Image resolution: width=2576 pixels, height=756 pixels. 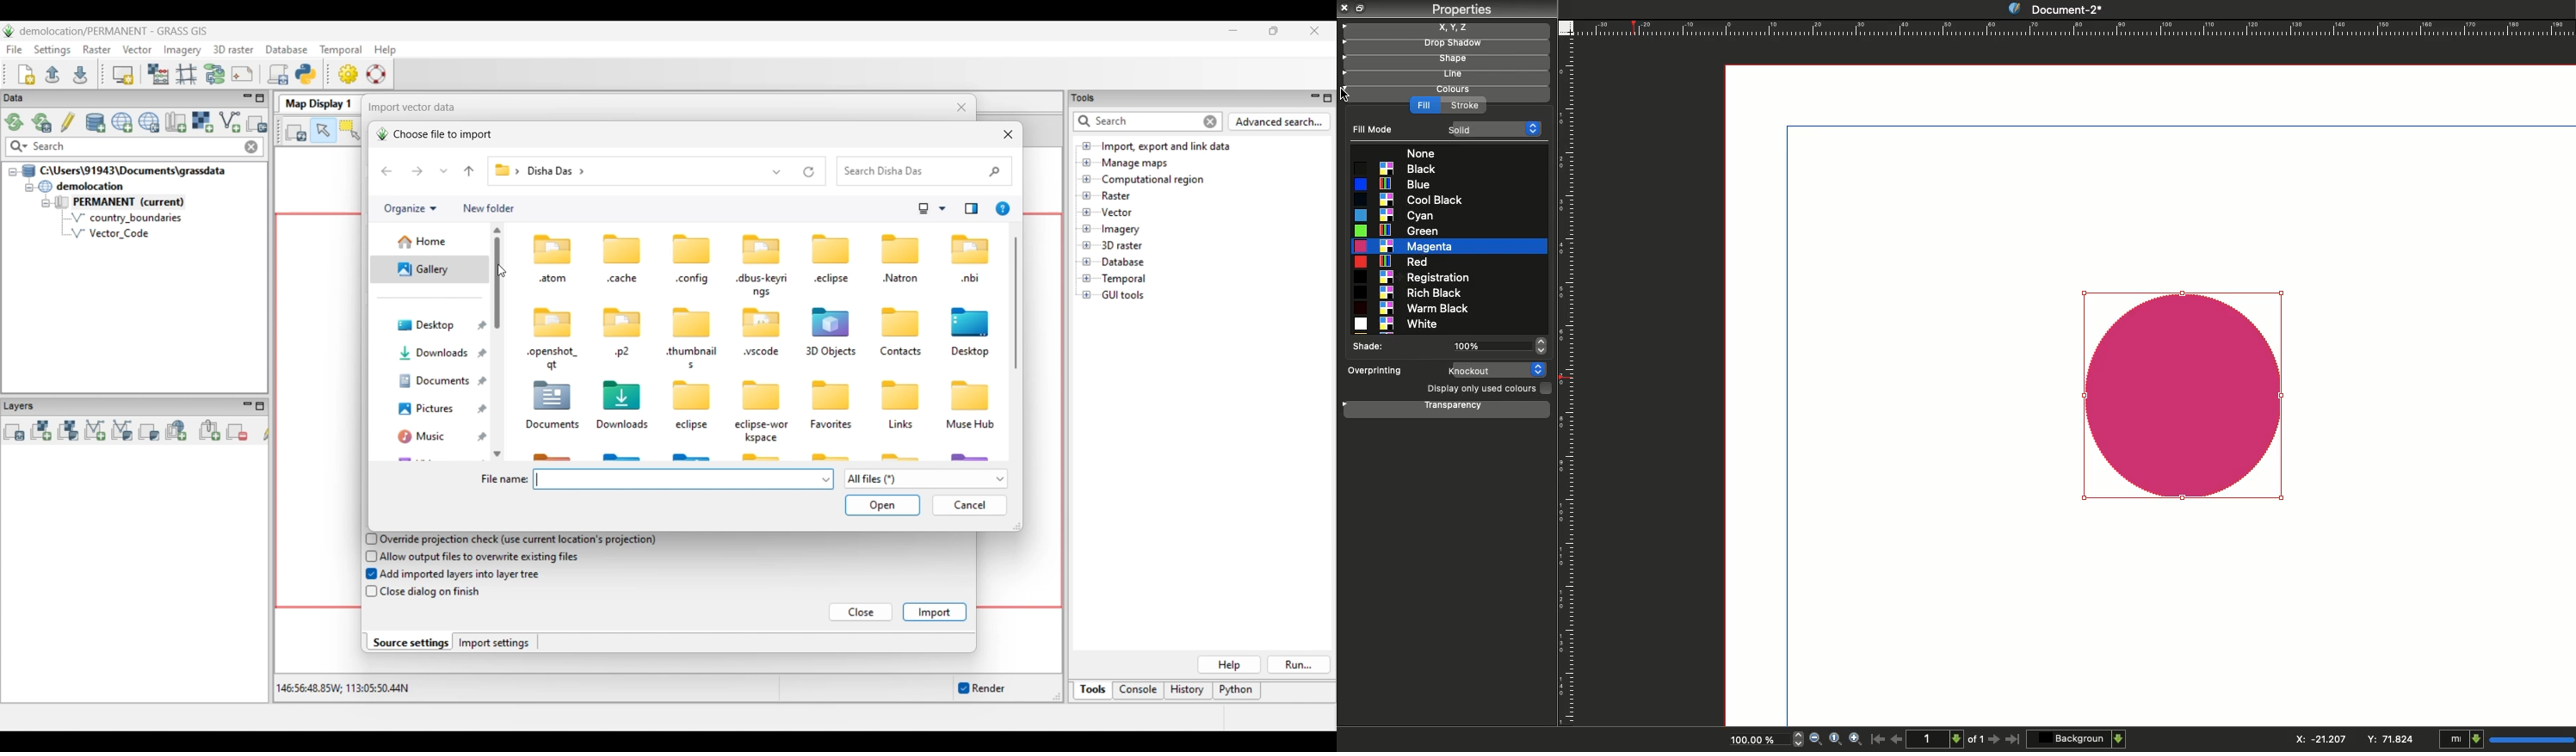 I want to click on Zoom out, so click(x=1815, y=740).